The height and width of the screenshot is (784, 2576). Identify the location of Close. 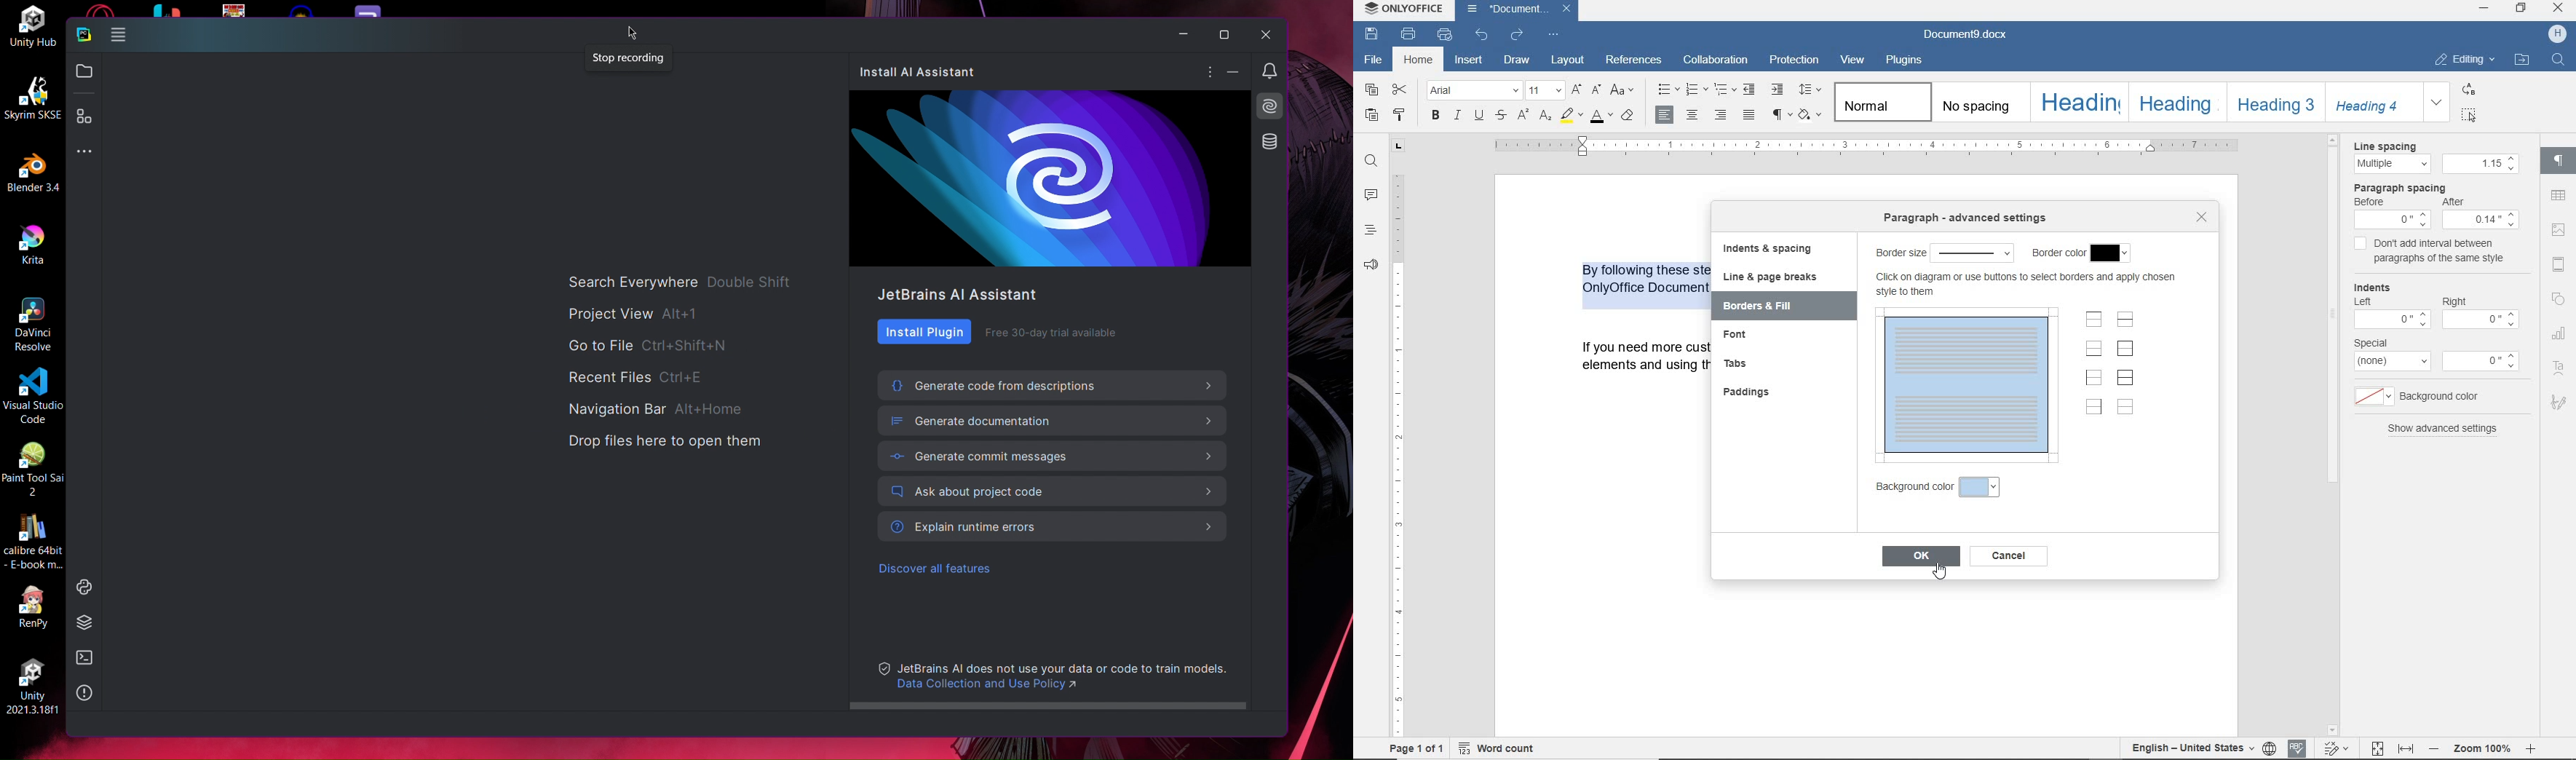
(1265, 35).